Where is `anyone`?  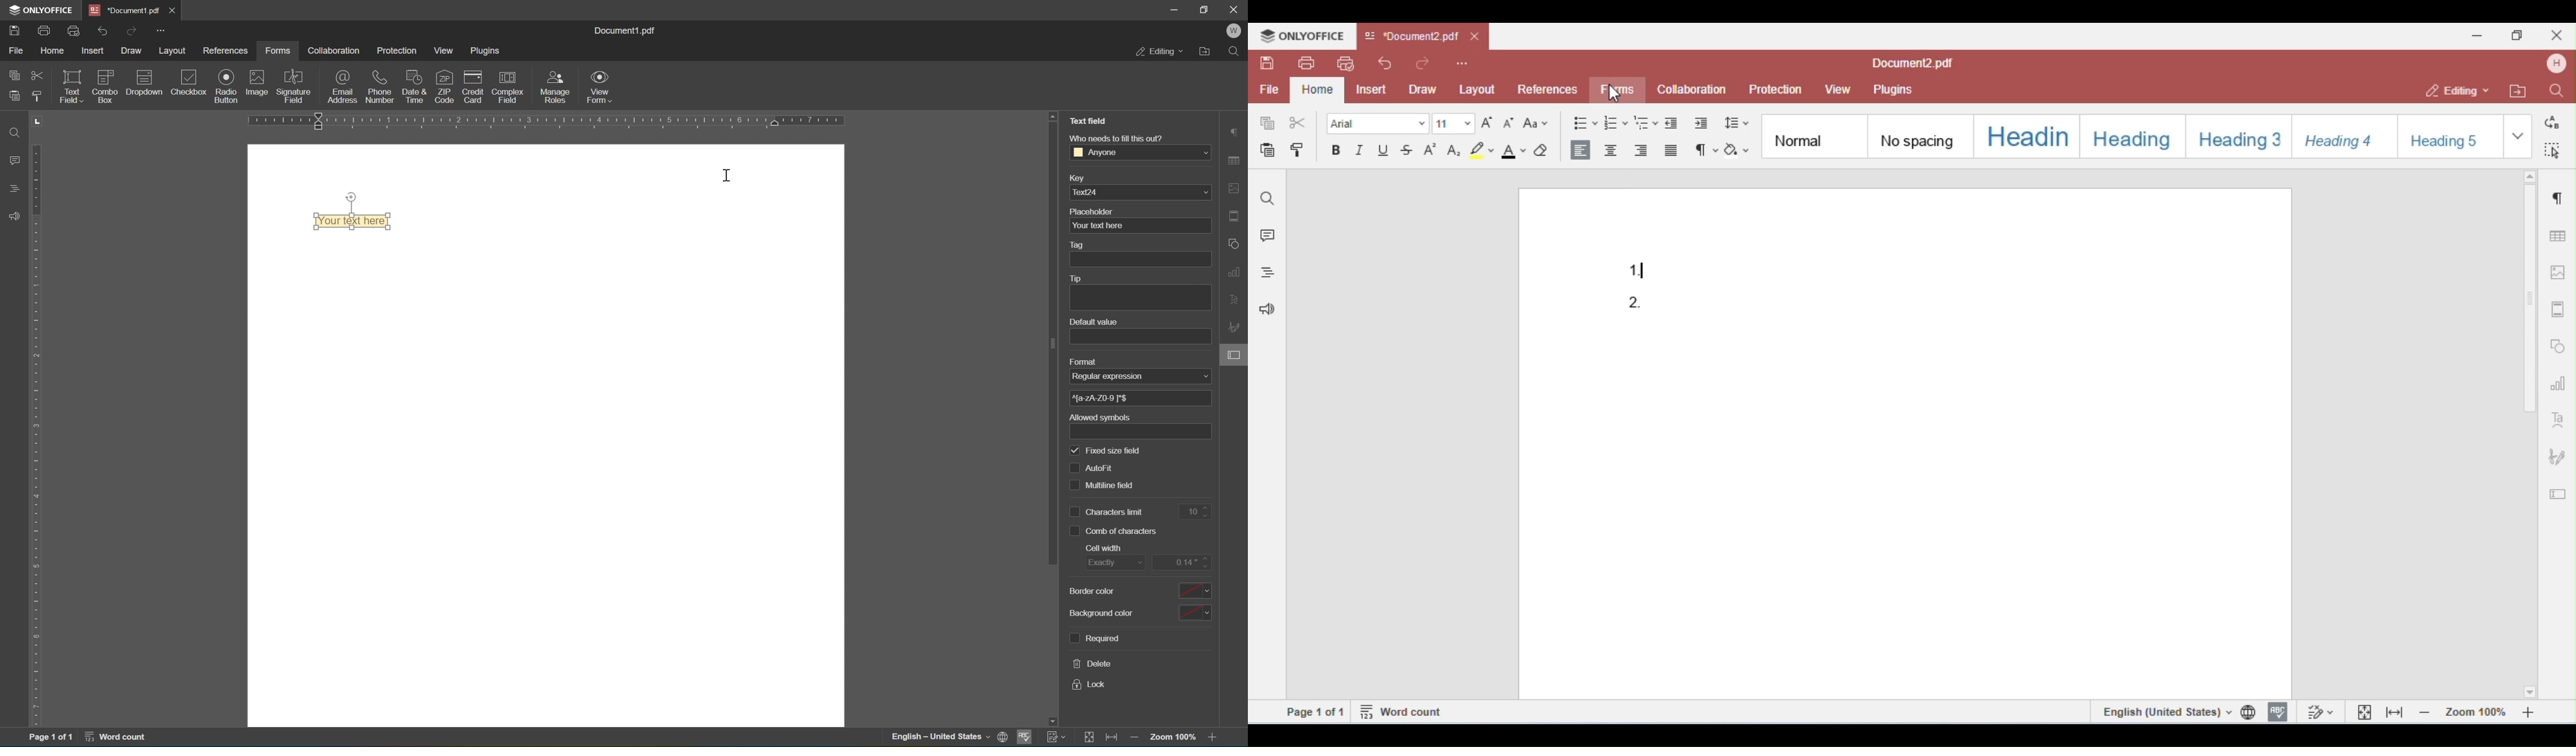
anyone is located at coordinates (1141, 151).